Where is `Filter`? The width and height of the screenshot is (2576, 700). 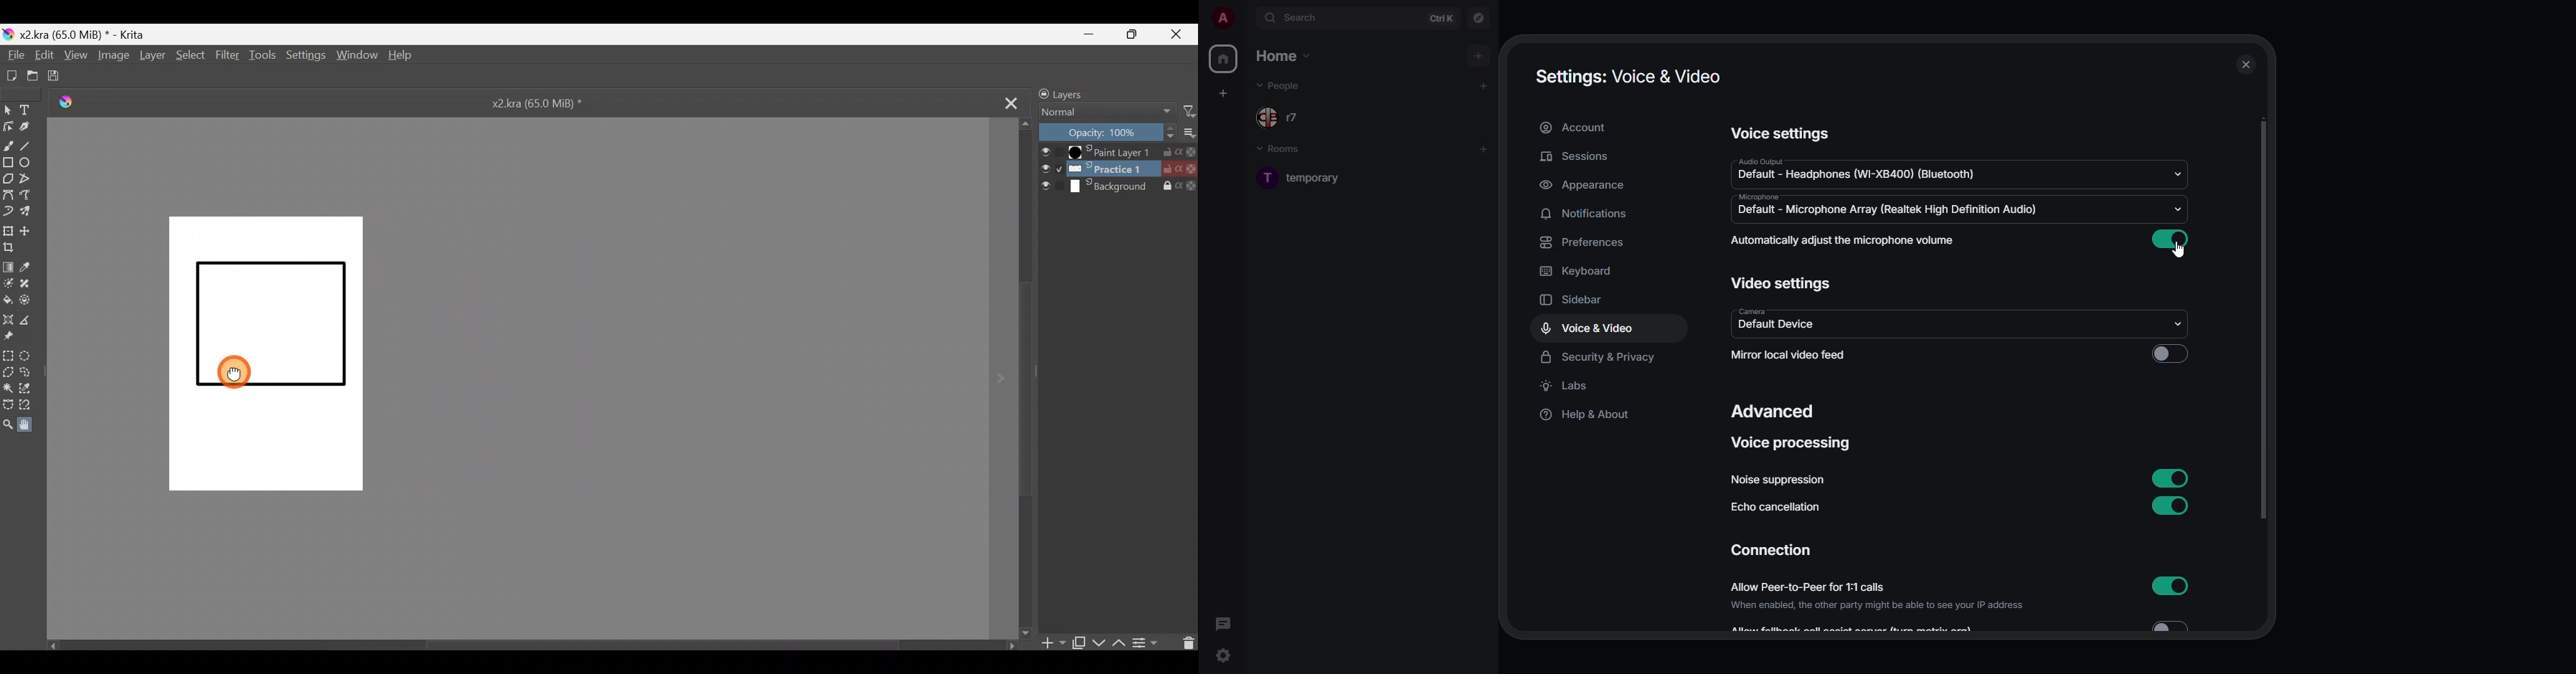 Filter is located at coordinates (1184, 114).